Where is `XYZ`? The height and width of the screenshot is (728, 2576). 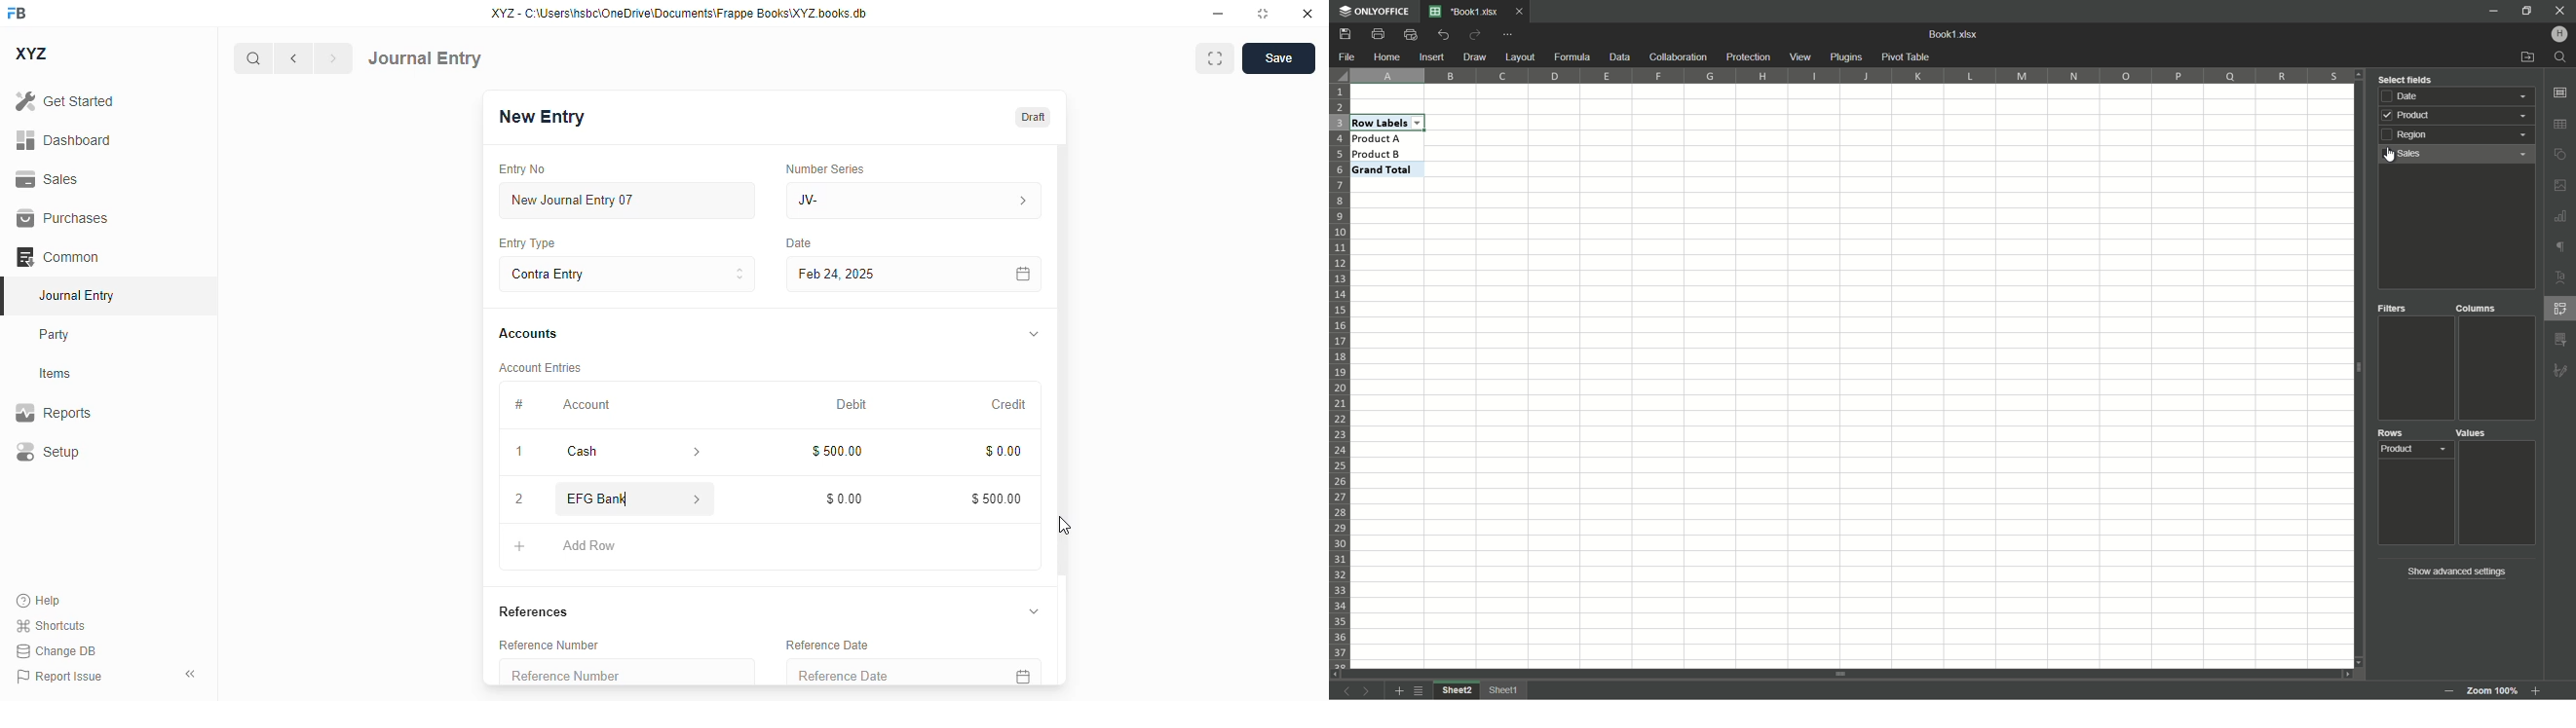 XYZ is located at coordinates (30, 54).